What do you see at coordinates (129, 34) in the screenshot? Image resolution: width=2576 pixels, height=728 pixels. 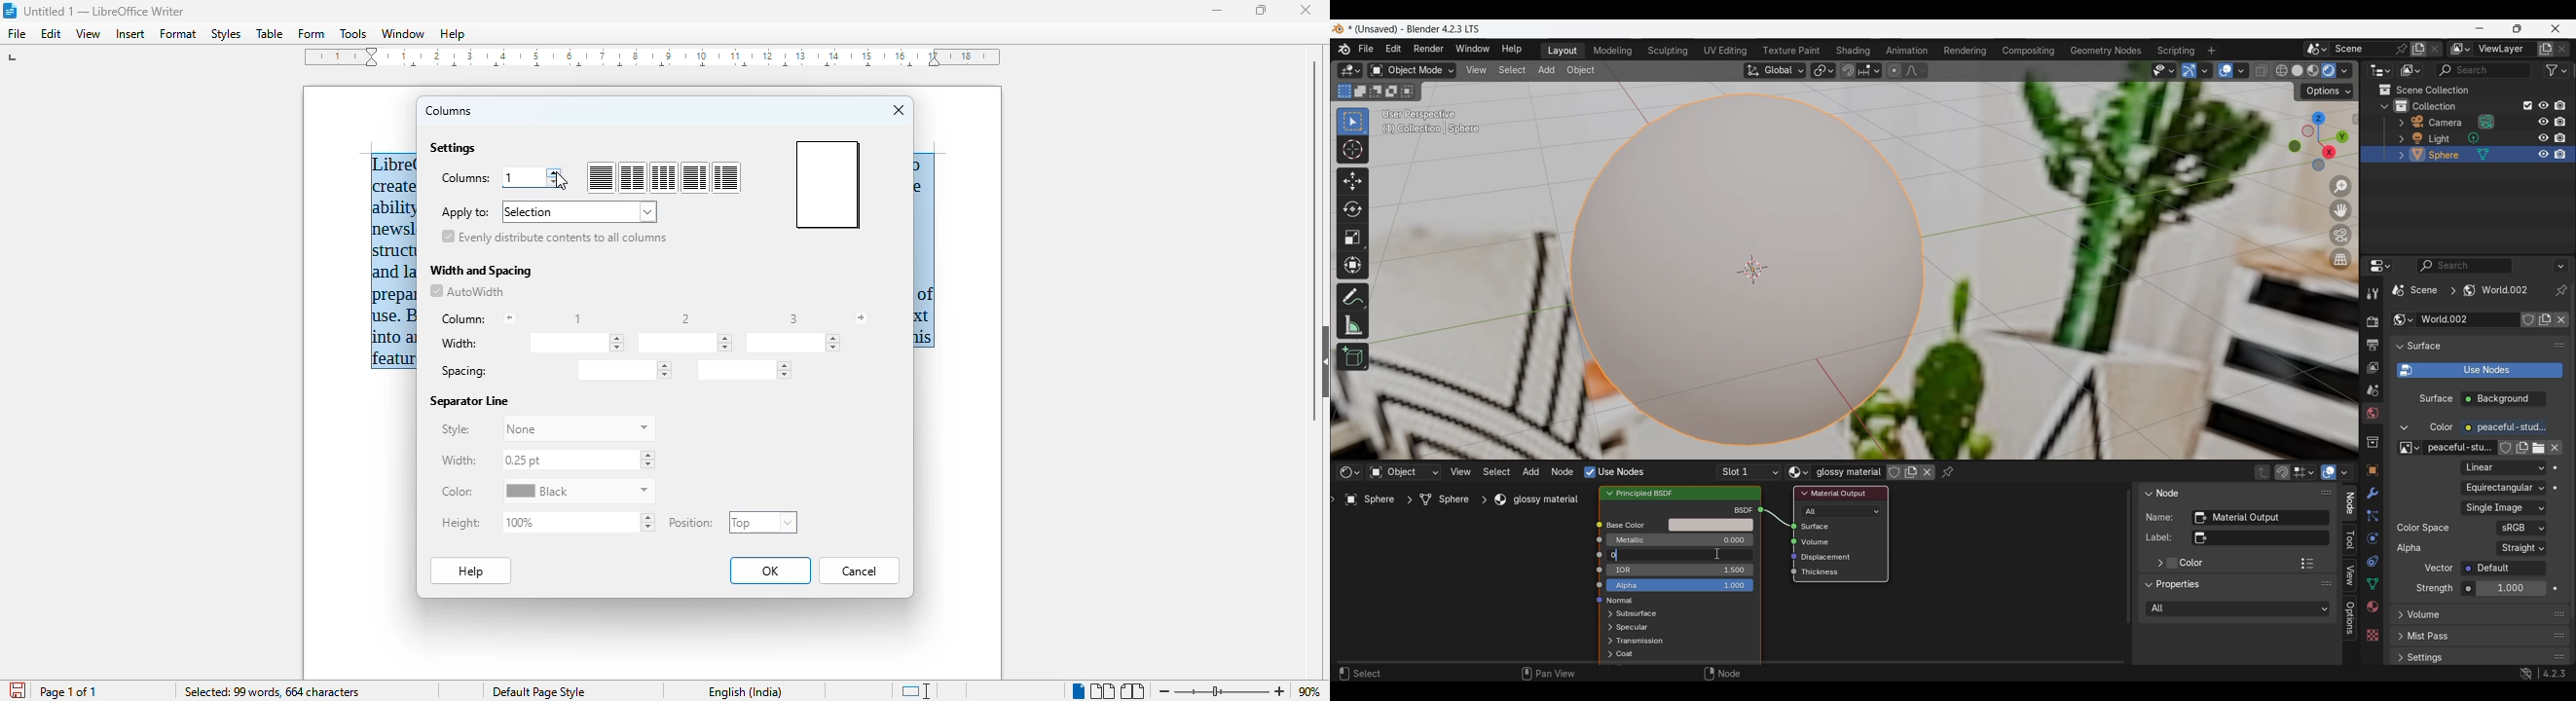 I see `insert` at bounding box center [129, 34].